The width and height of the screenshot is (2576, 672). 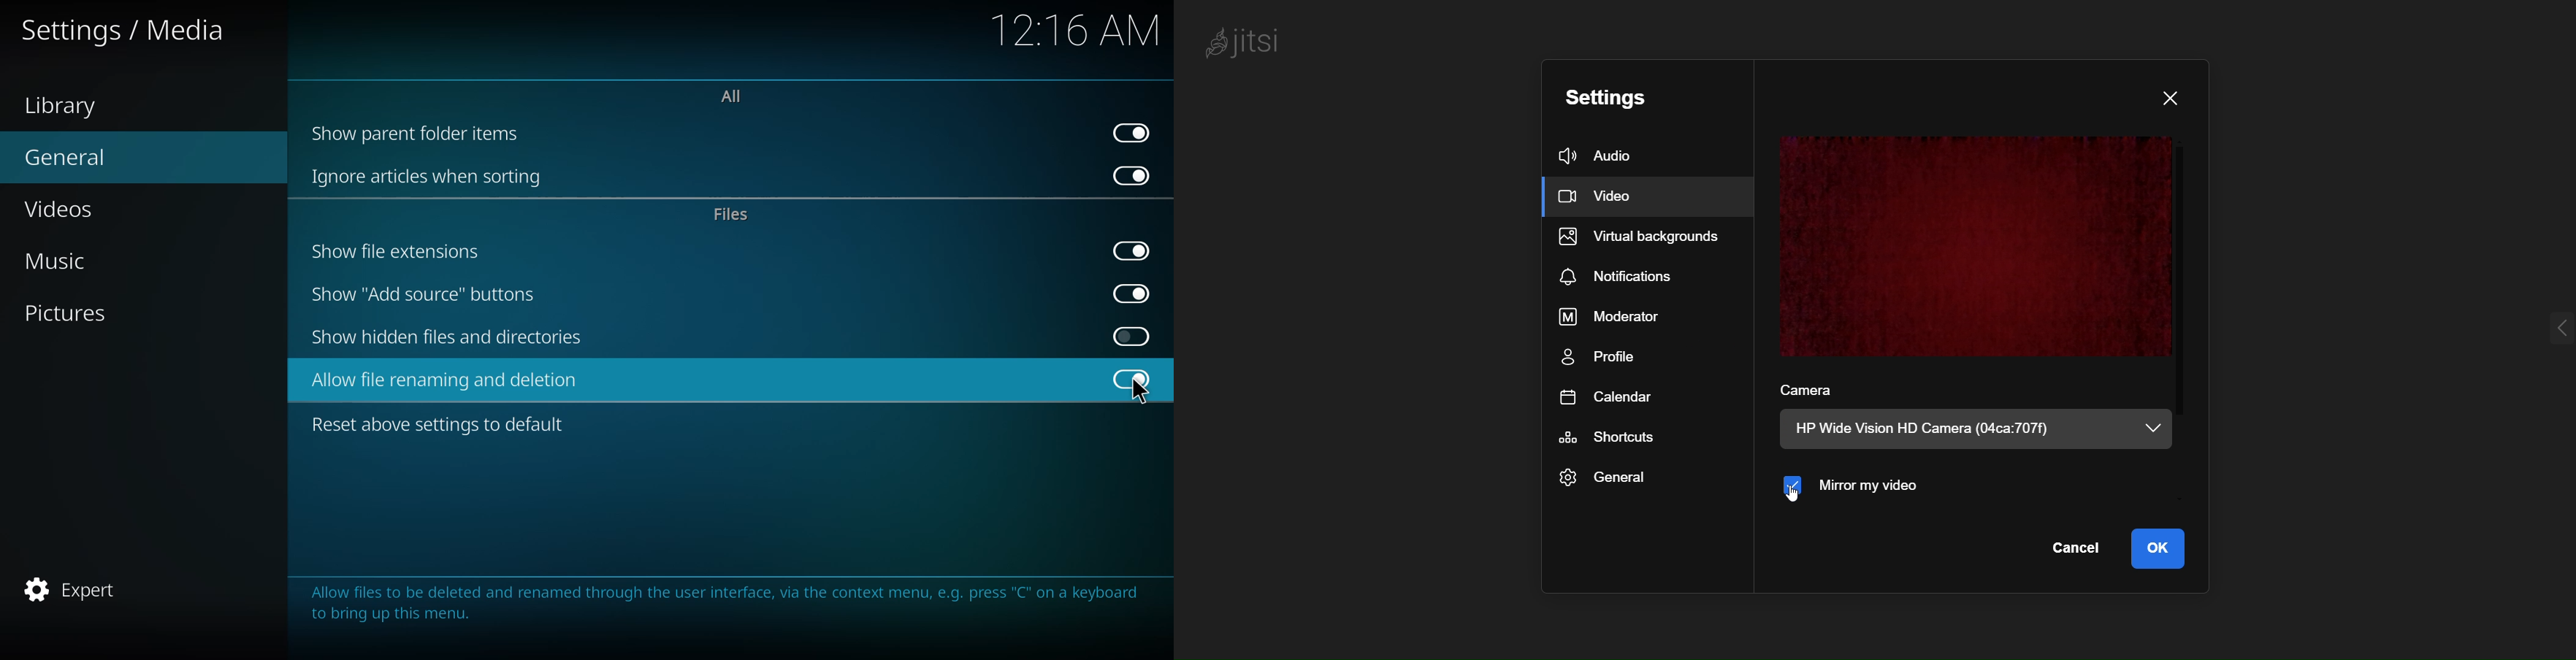 What do you see at coordinates (1919, 429) in the screenshot?
I see `HP Wide Vision HD Camera (04ca:707f)` at bounding box center [1919, 429].